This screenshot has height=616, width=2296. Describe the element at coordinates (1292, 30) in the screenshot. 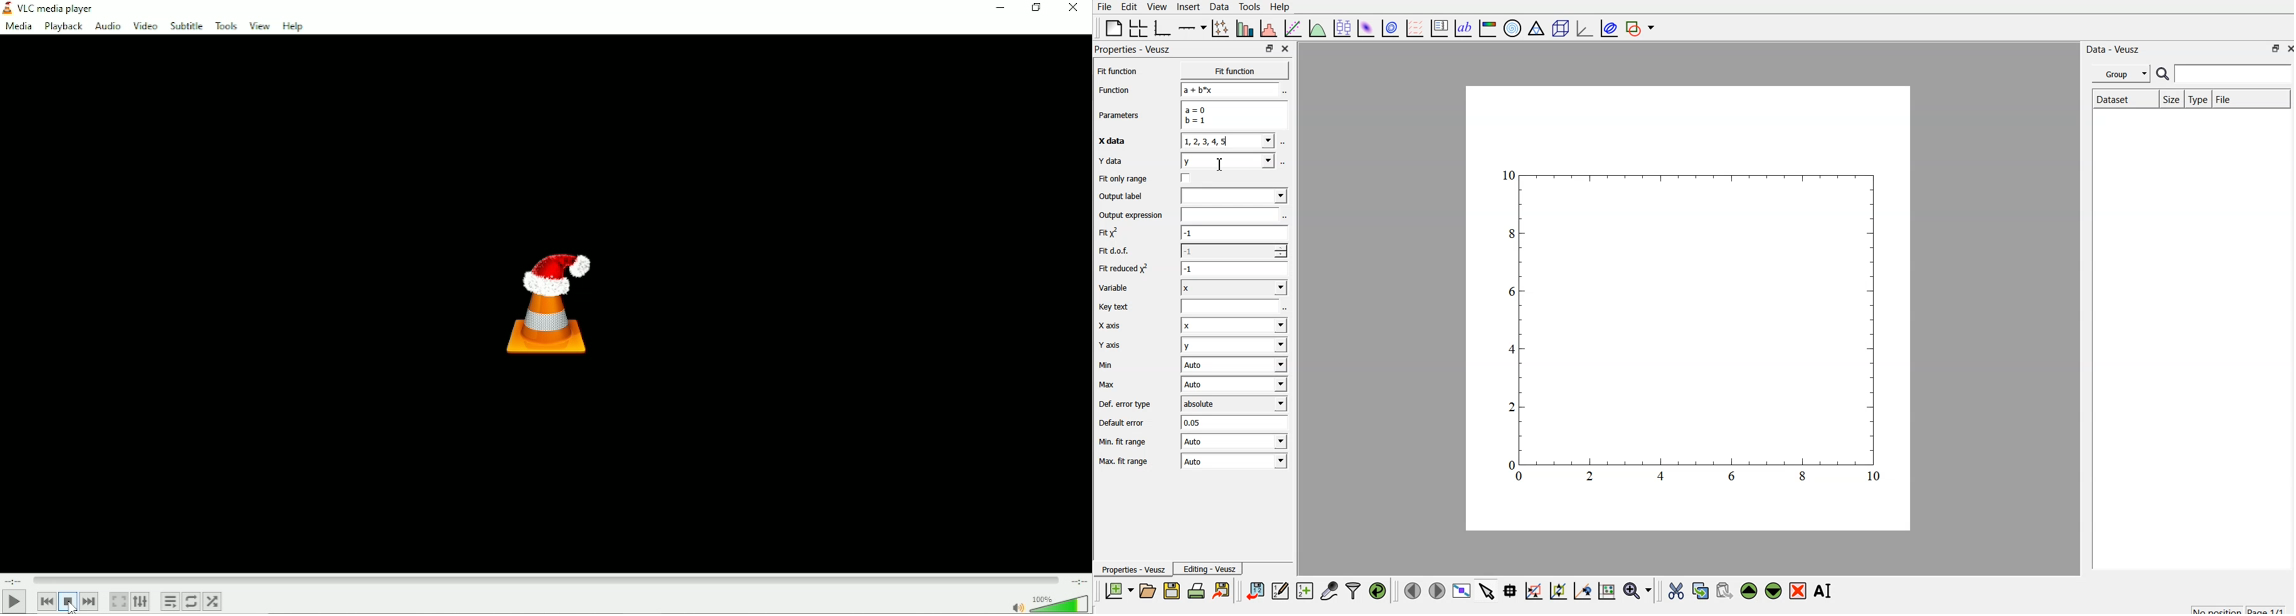

I see `fit  a function to data` at that location.